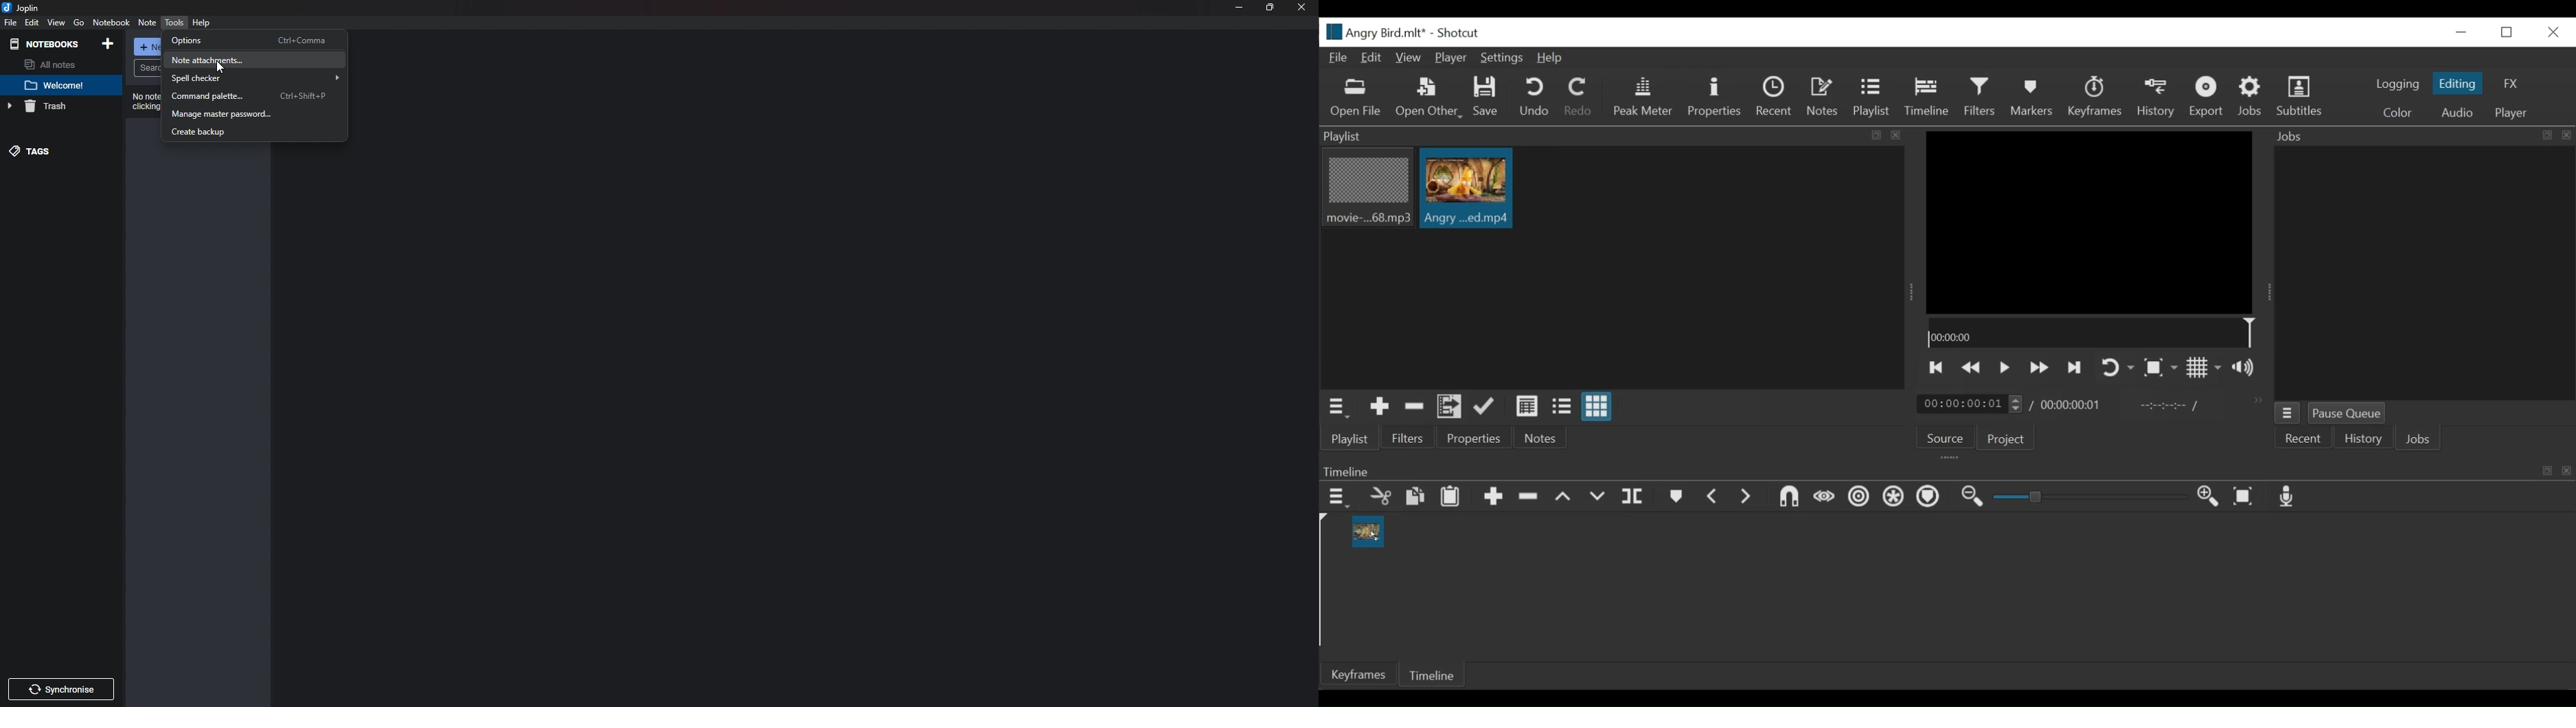  Describe the element at coordinates (256, 78) in the screenshot. I see `Spell Checker` at that location.